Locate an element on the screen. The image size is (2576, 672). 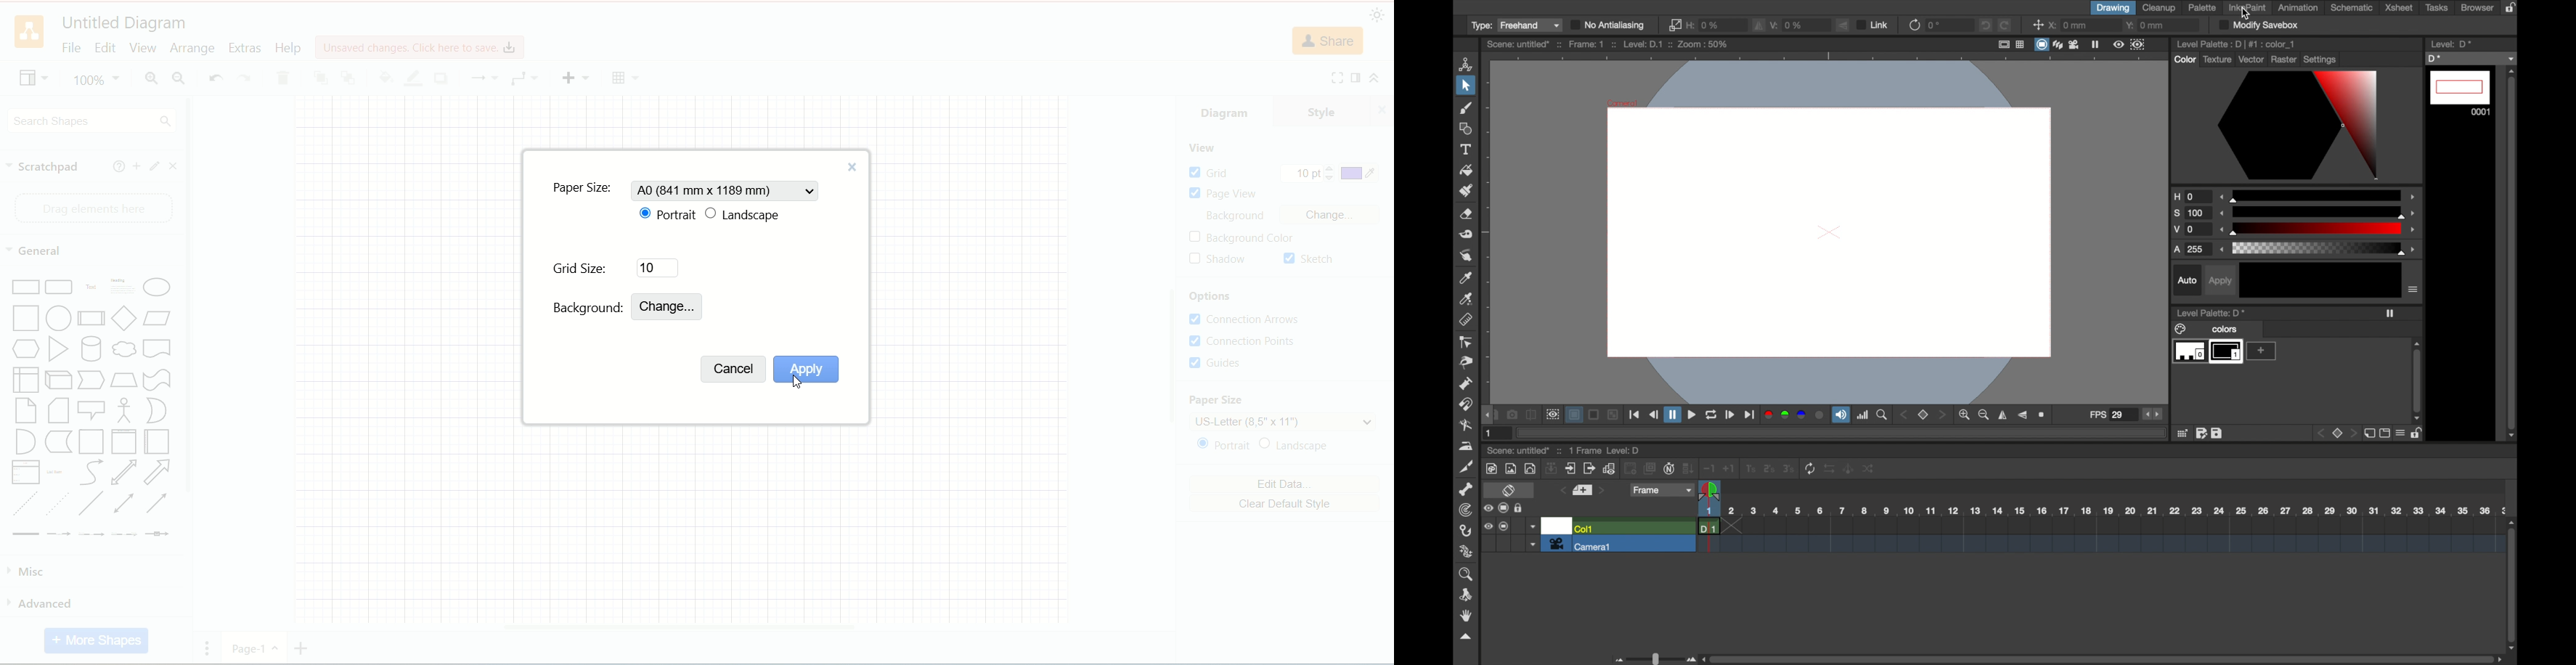
10 pt is located at coordinates (1308, 174).